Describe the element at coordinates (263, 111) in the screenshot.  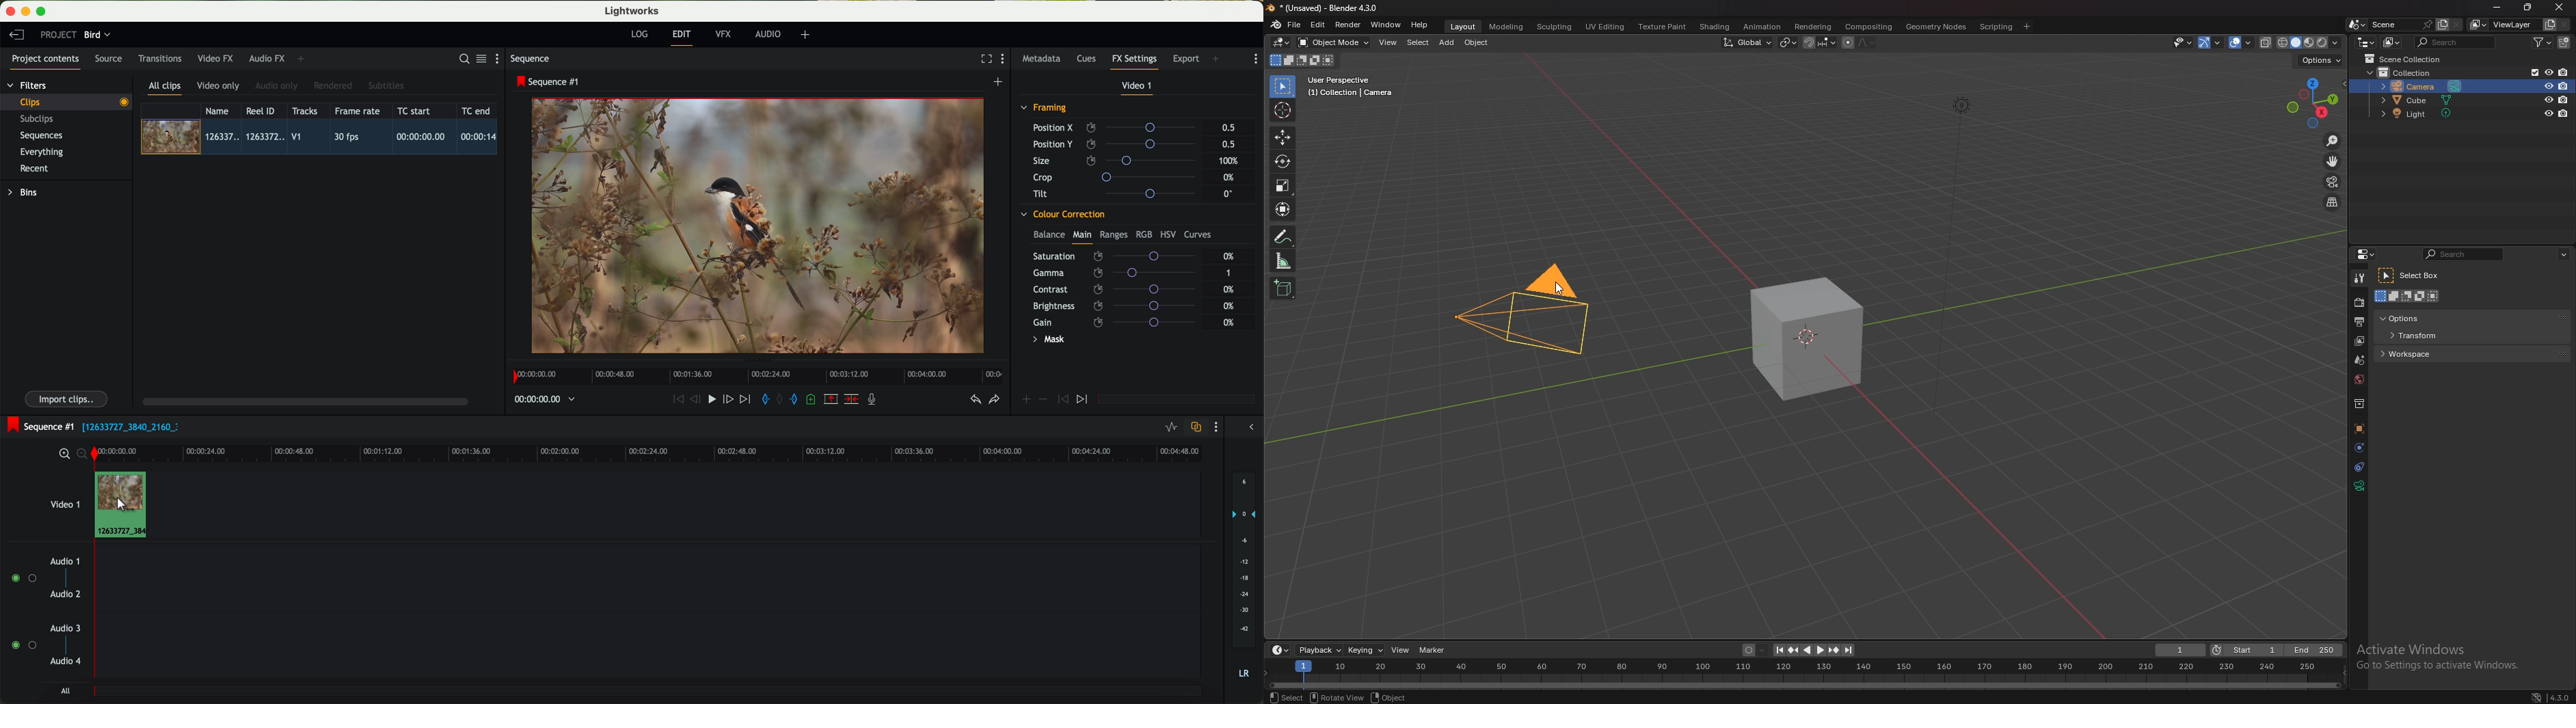
I see `Reel ID` at that location.